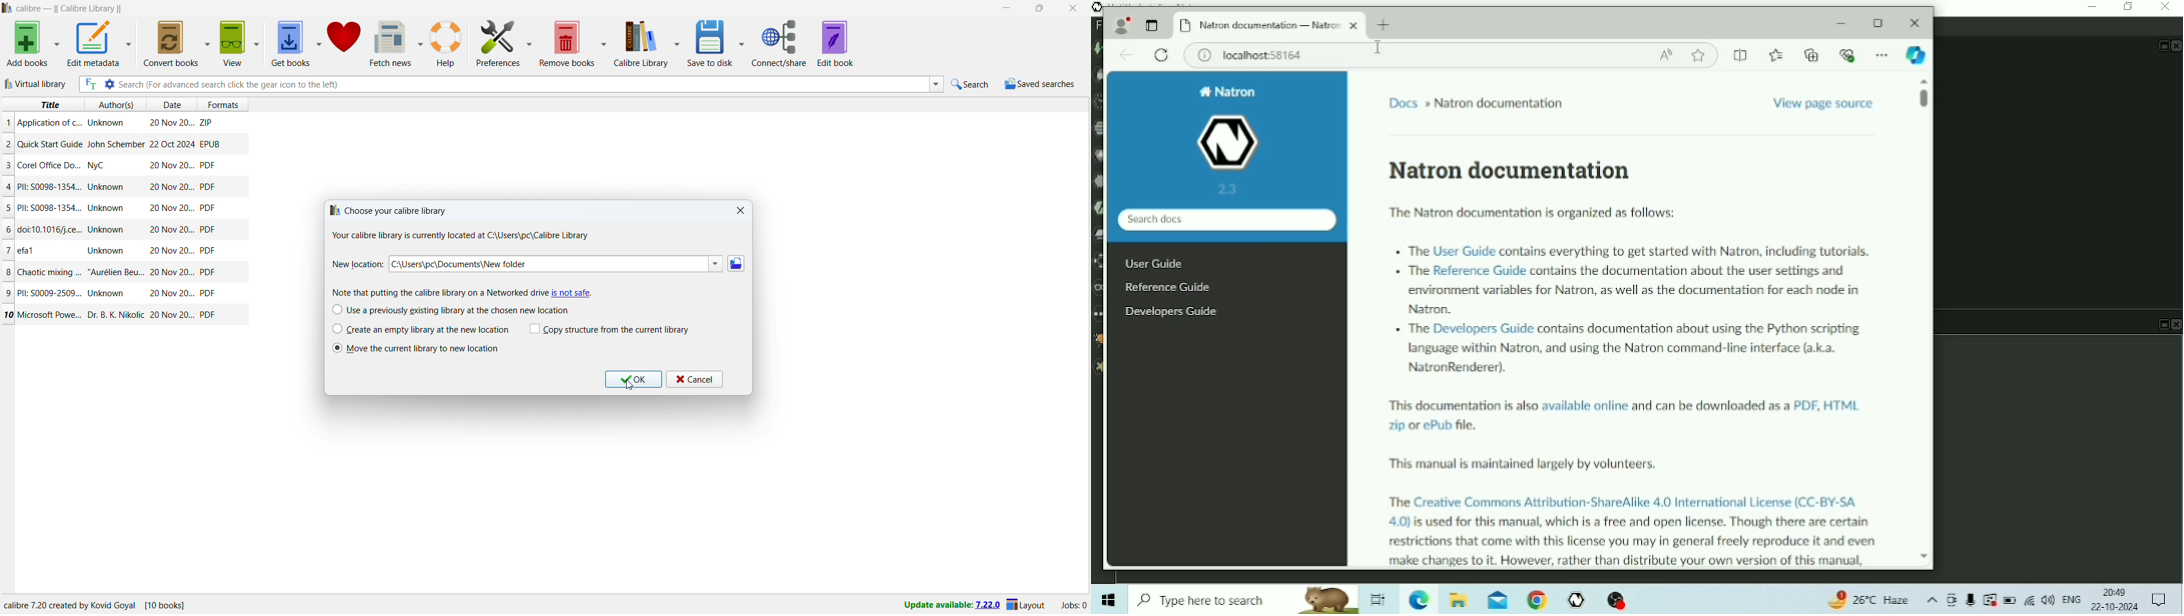 Image resolution: width=2184 pixels, height=616 pixels. What do you see at coordinates (610, 329) in the screenshot?
I see `copy structure from the current library` at bounding box center [610, 329].